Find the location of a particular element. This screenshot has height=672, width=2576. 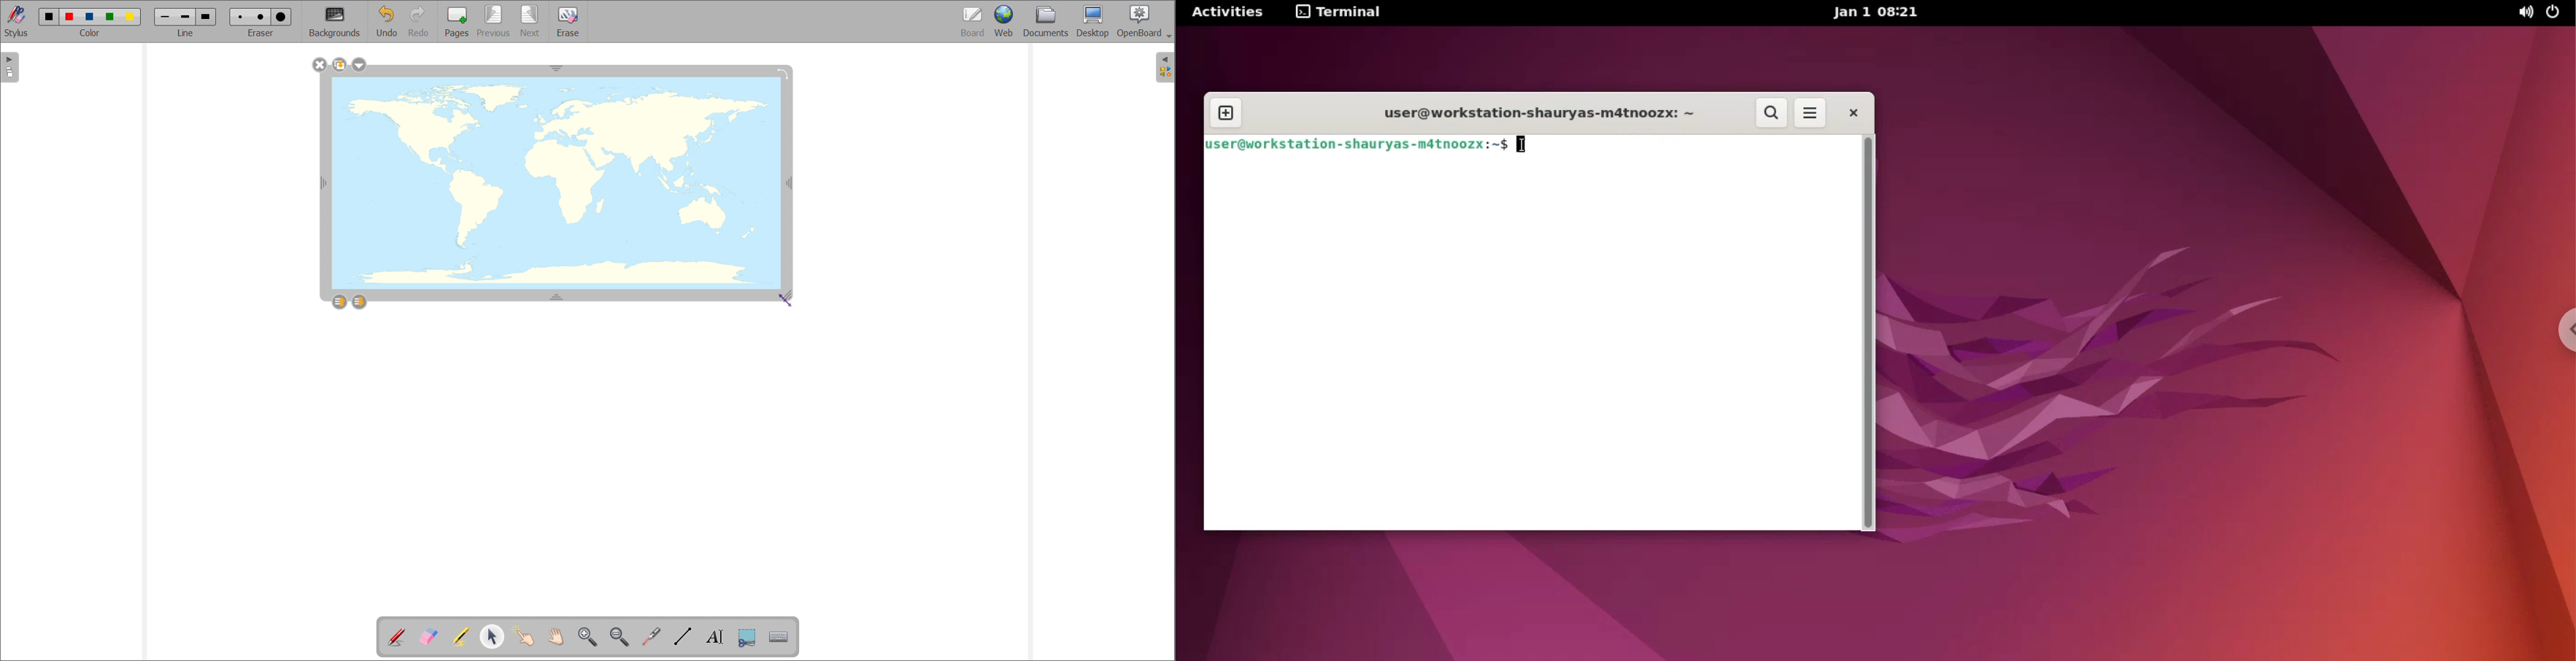

backgrounds is located at coordinates (335, 22).